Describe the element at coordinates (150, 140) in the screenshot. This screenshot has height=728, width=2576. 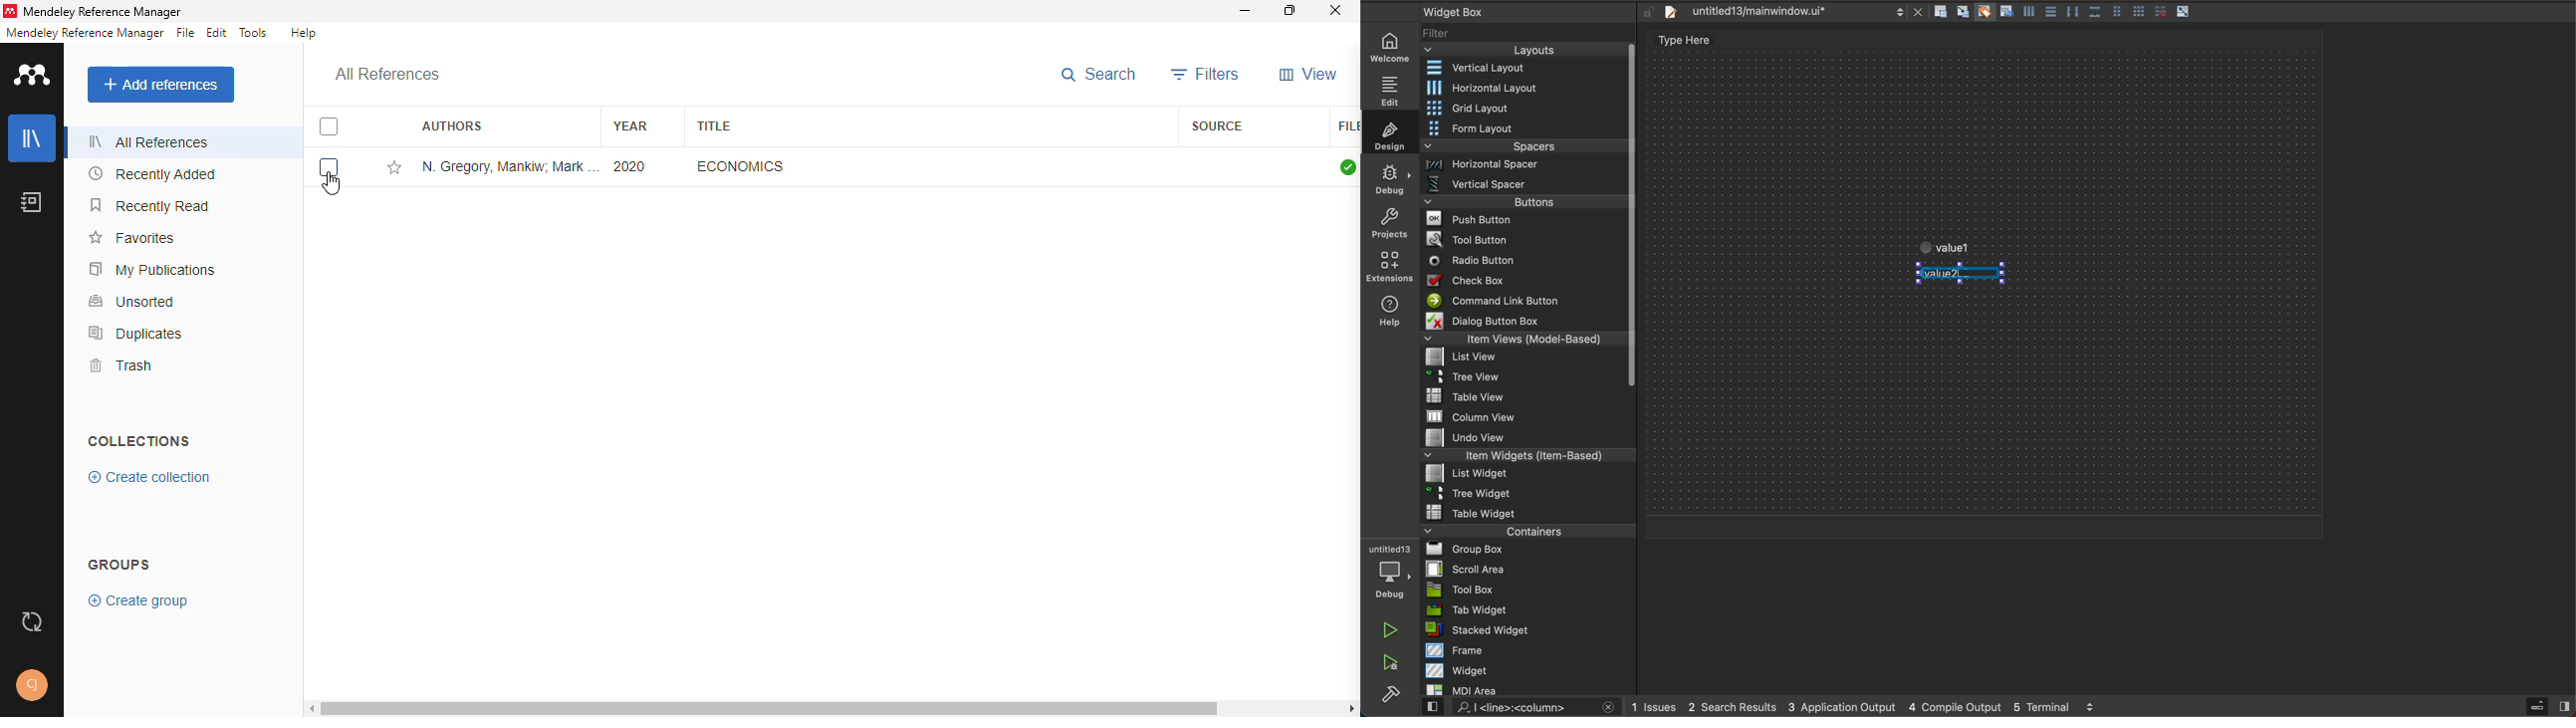
I see `all references` at that location.